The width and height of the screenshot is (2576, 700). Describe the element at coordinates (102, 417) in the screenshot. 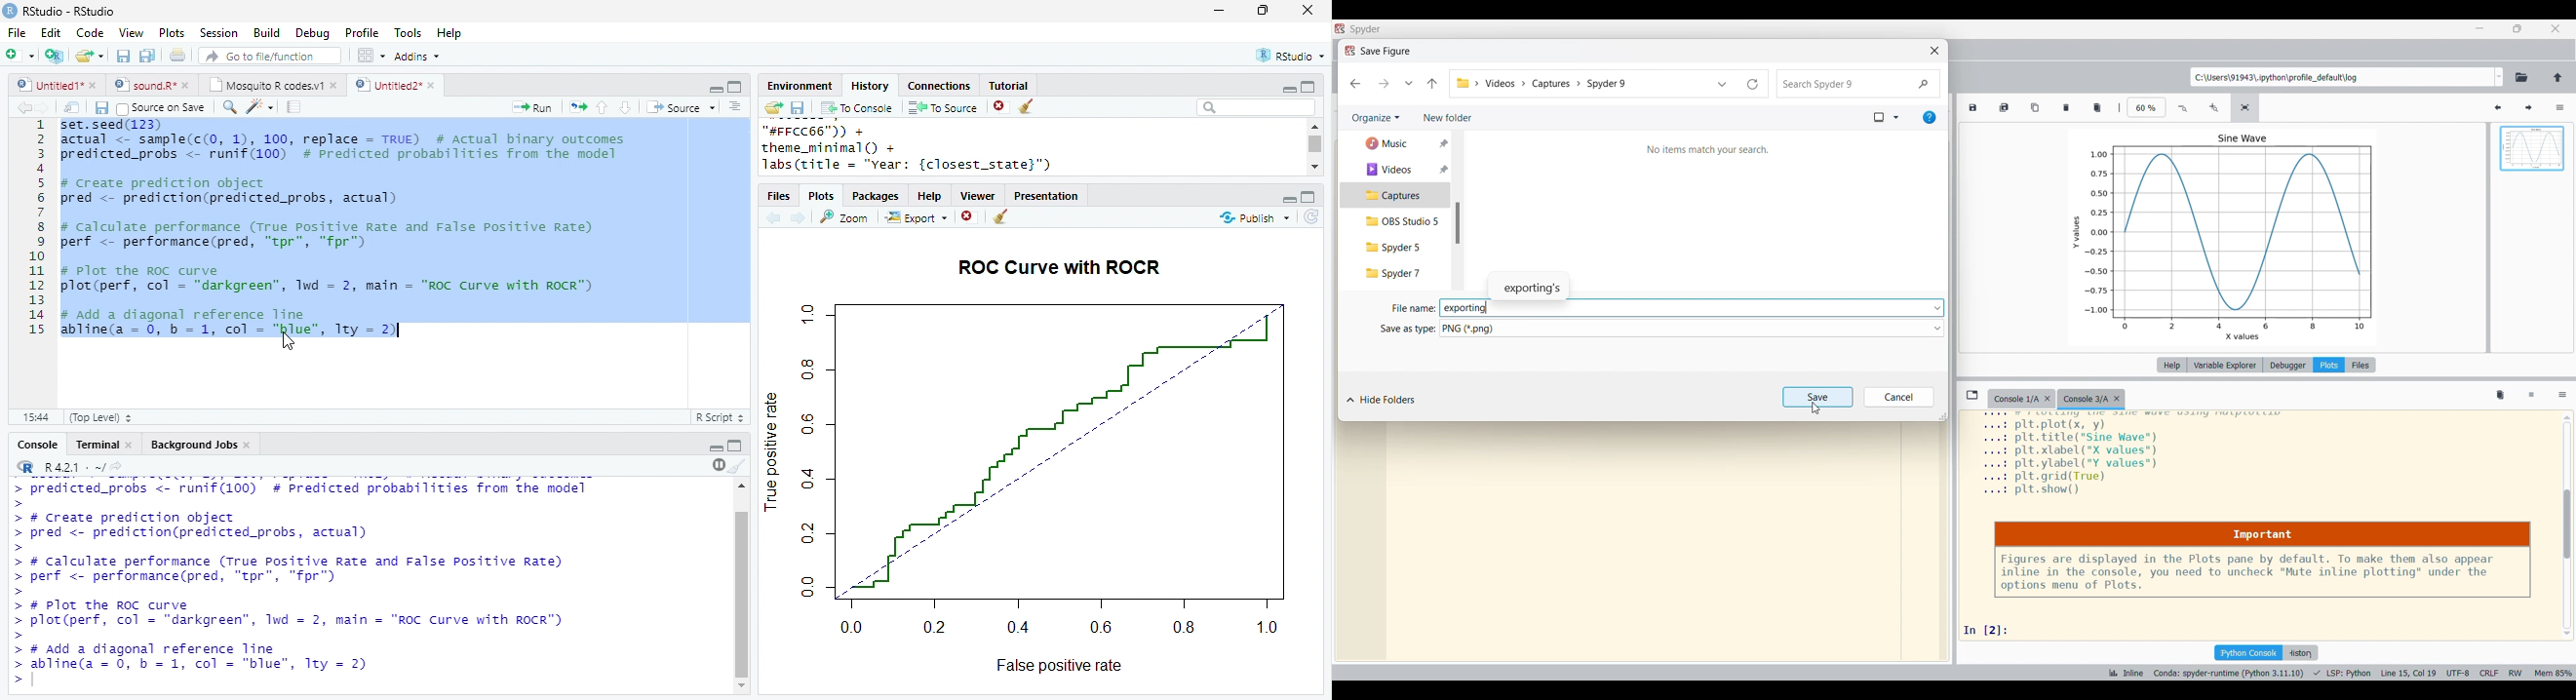

I see `Top Level` at that location.